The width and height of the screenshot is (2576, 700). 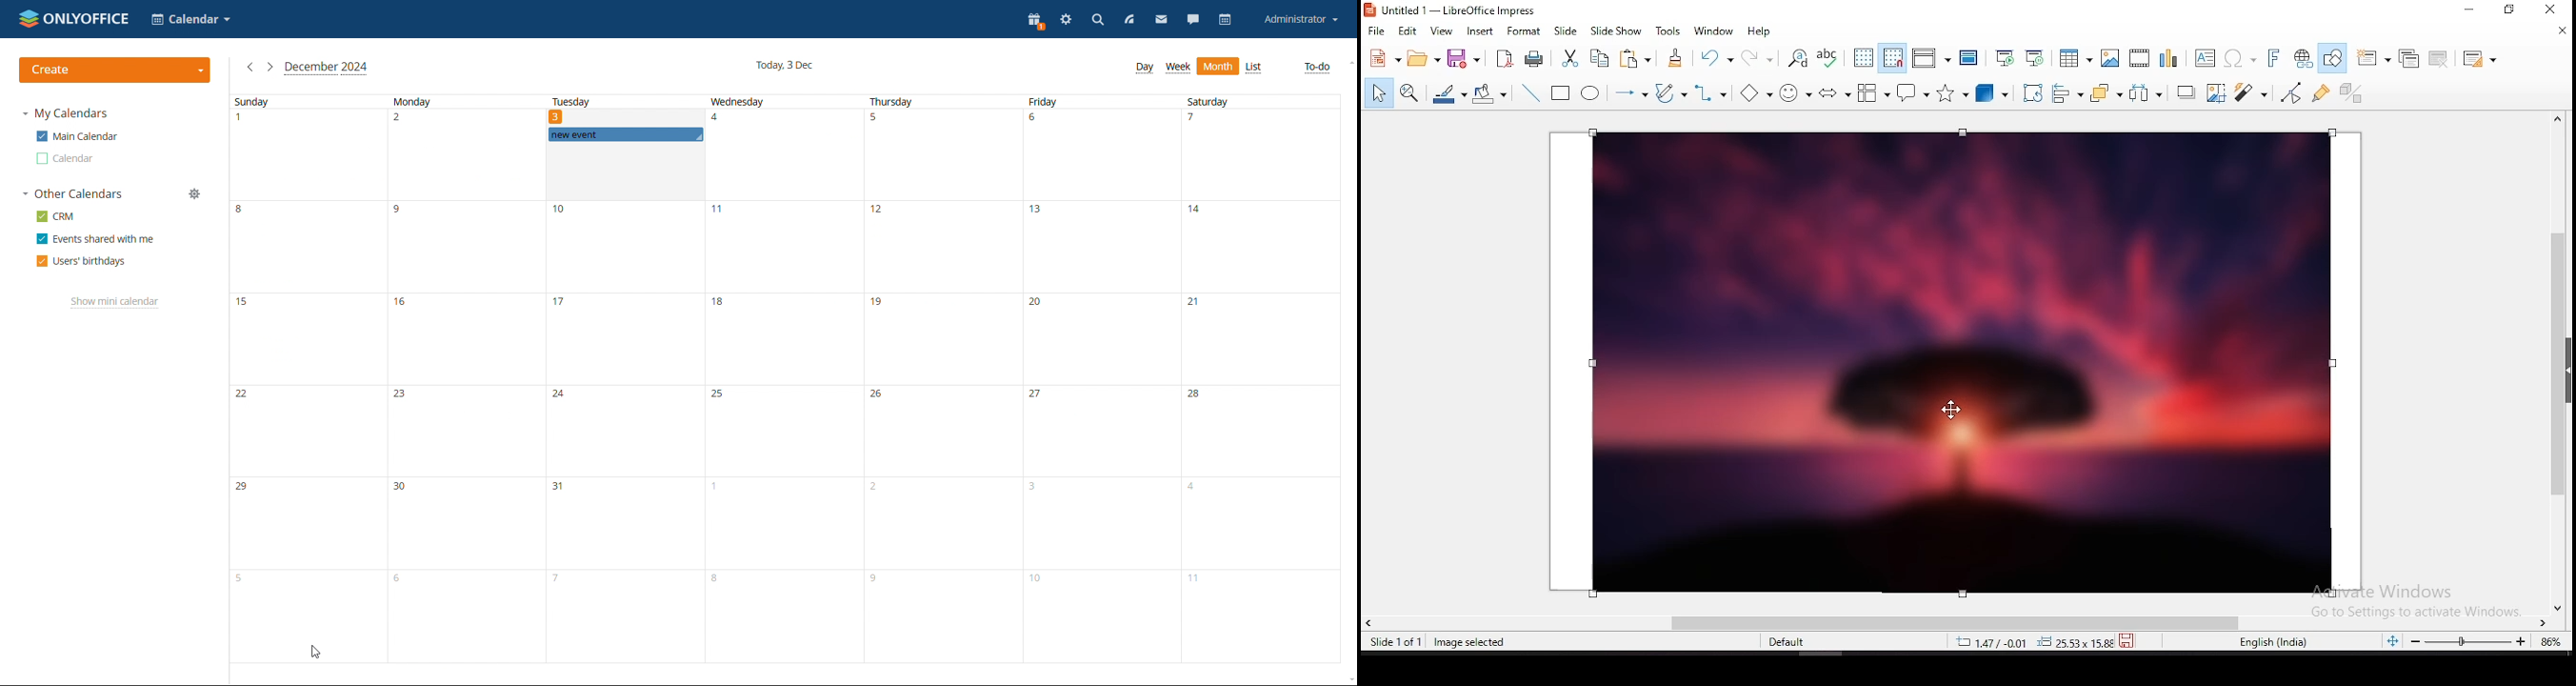 I want to click on show gluepoints functions, so click(x=2319, y=93).